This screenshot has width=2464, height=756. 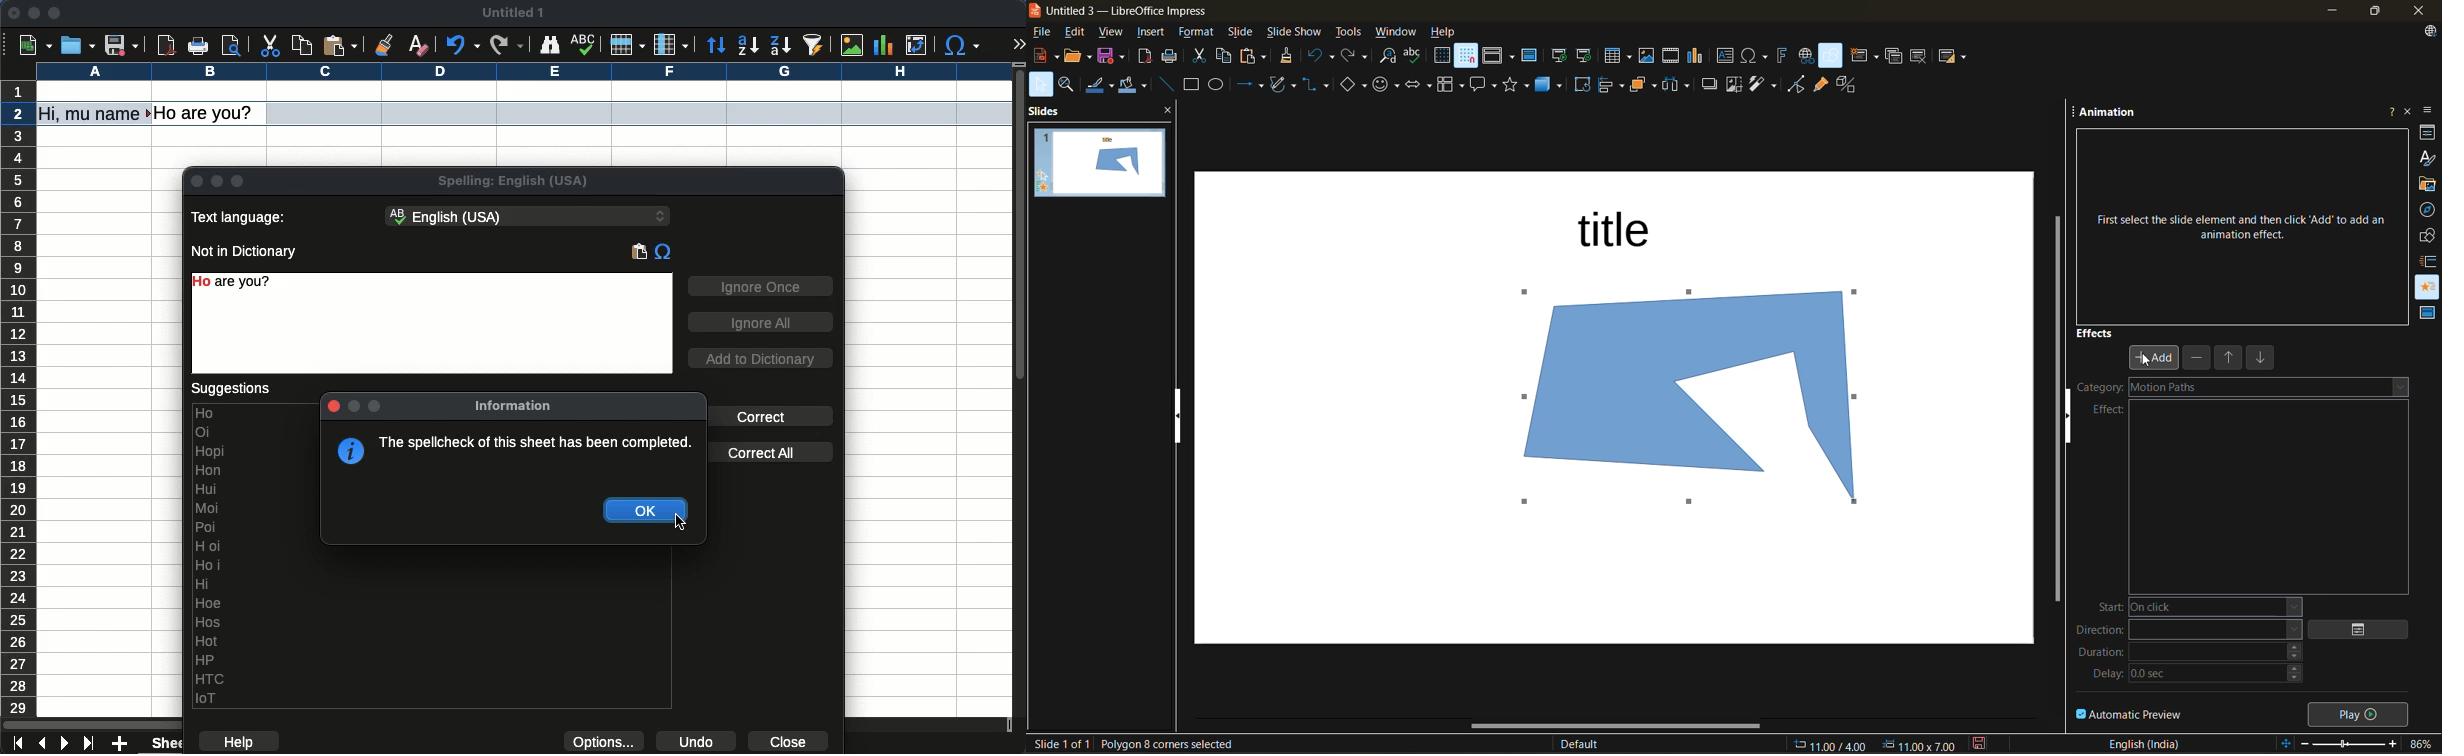 What do you see at coordinates (1618, 727) in the screenshot?
I see `horizontal scroll bar` at bounding box center [1618, 727].